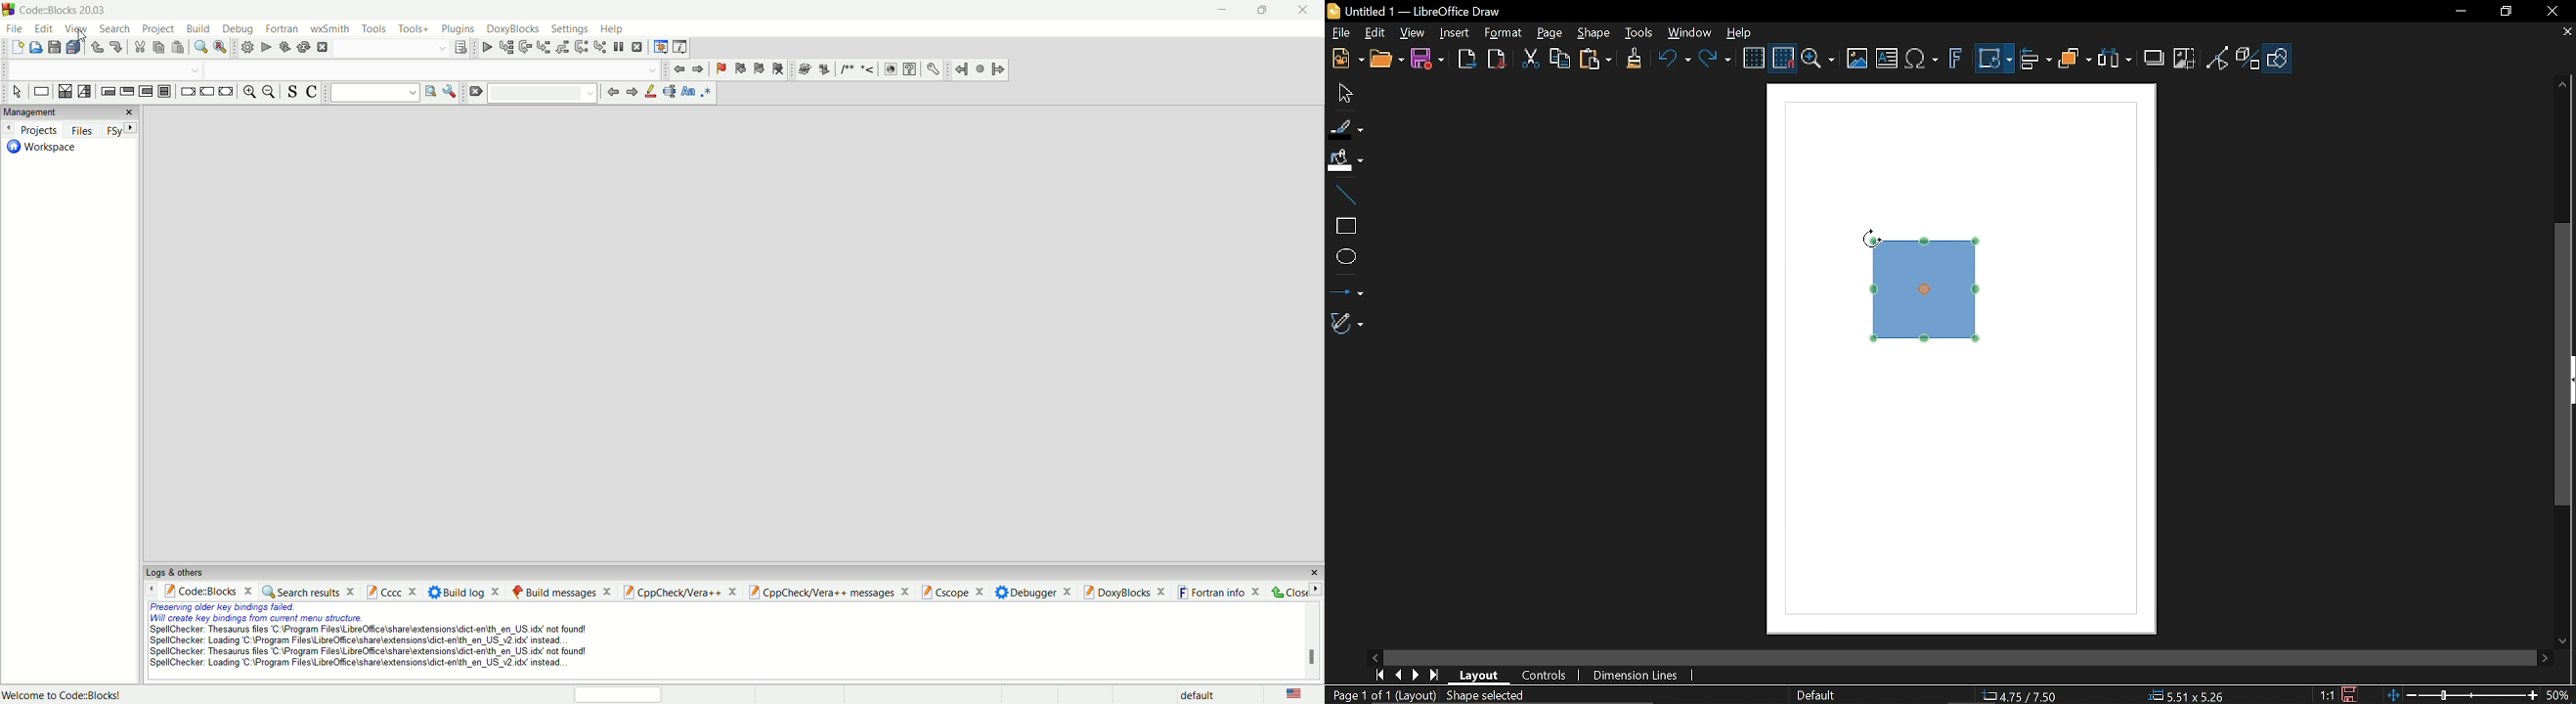 The width and height of the screenshot is (2576, 728). What do you see at coordinates (631, 92) in the screenshot?
I see `next` at bounding box center [631, 92].